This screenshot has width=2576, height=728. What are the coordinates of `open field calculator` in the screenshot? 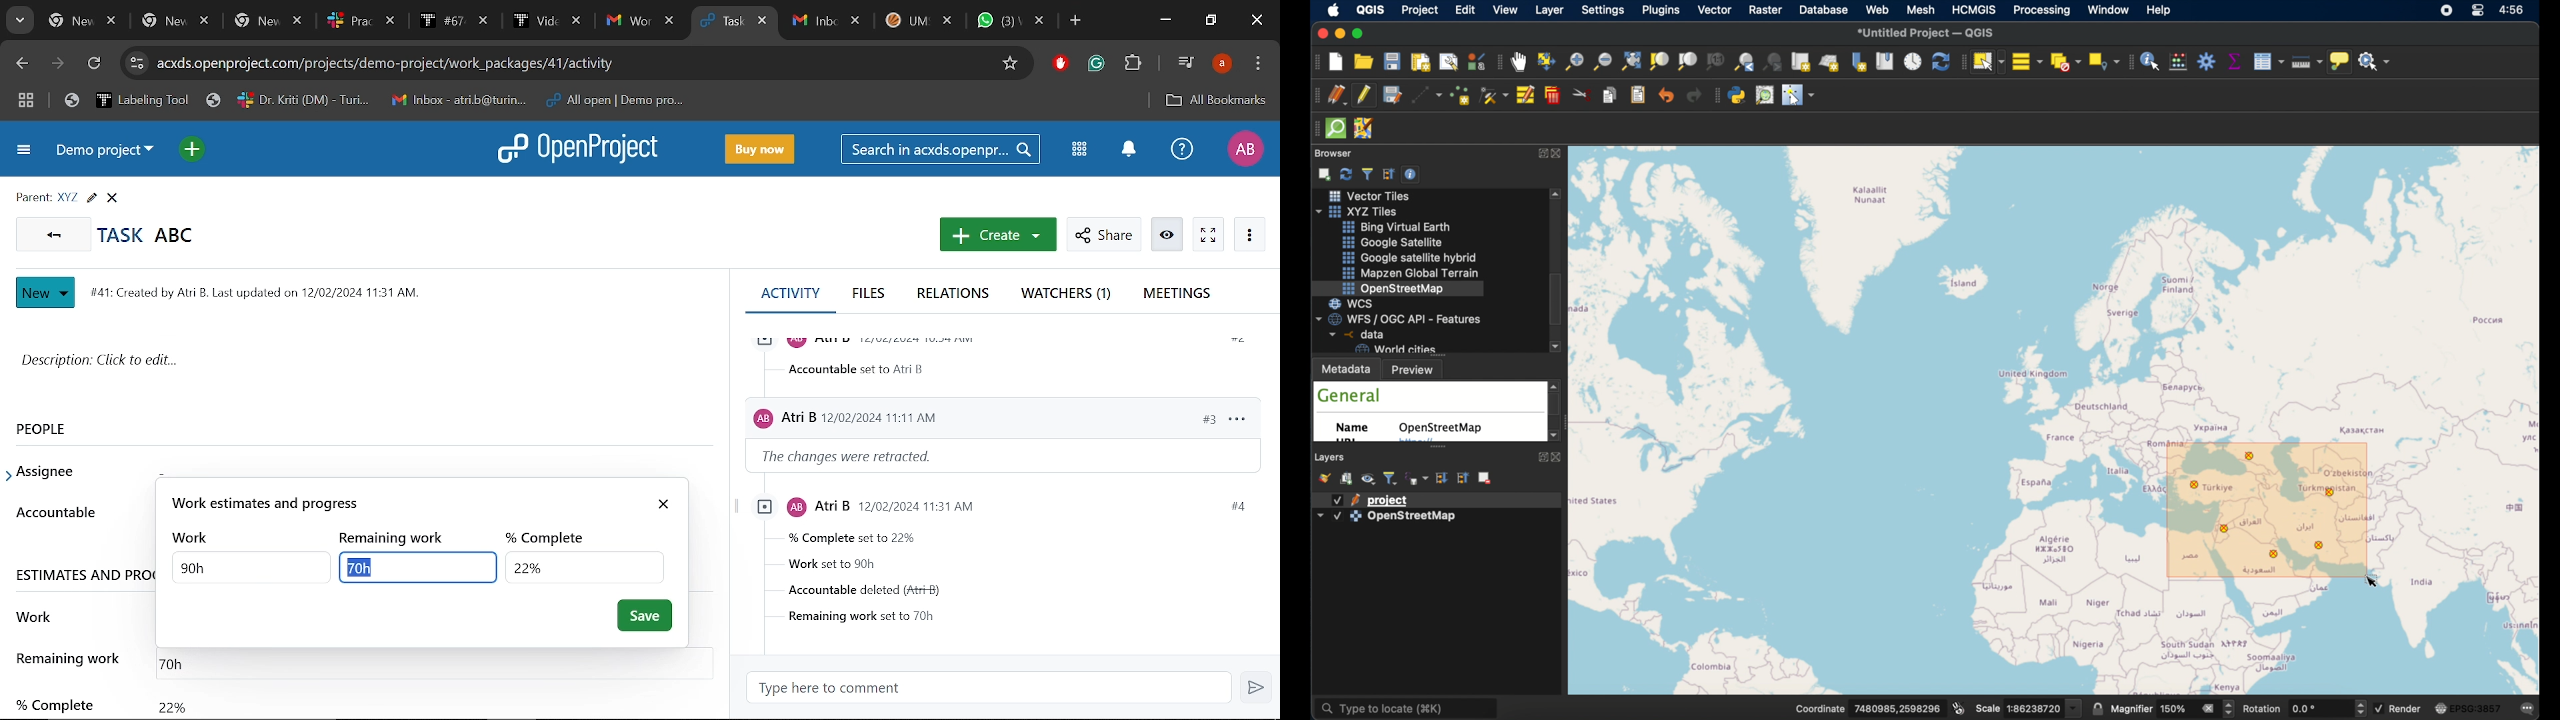 It's located at (2179, 61).